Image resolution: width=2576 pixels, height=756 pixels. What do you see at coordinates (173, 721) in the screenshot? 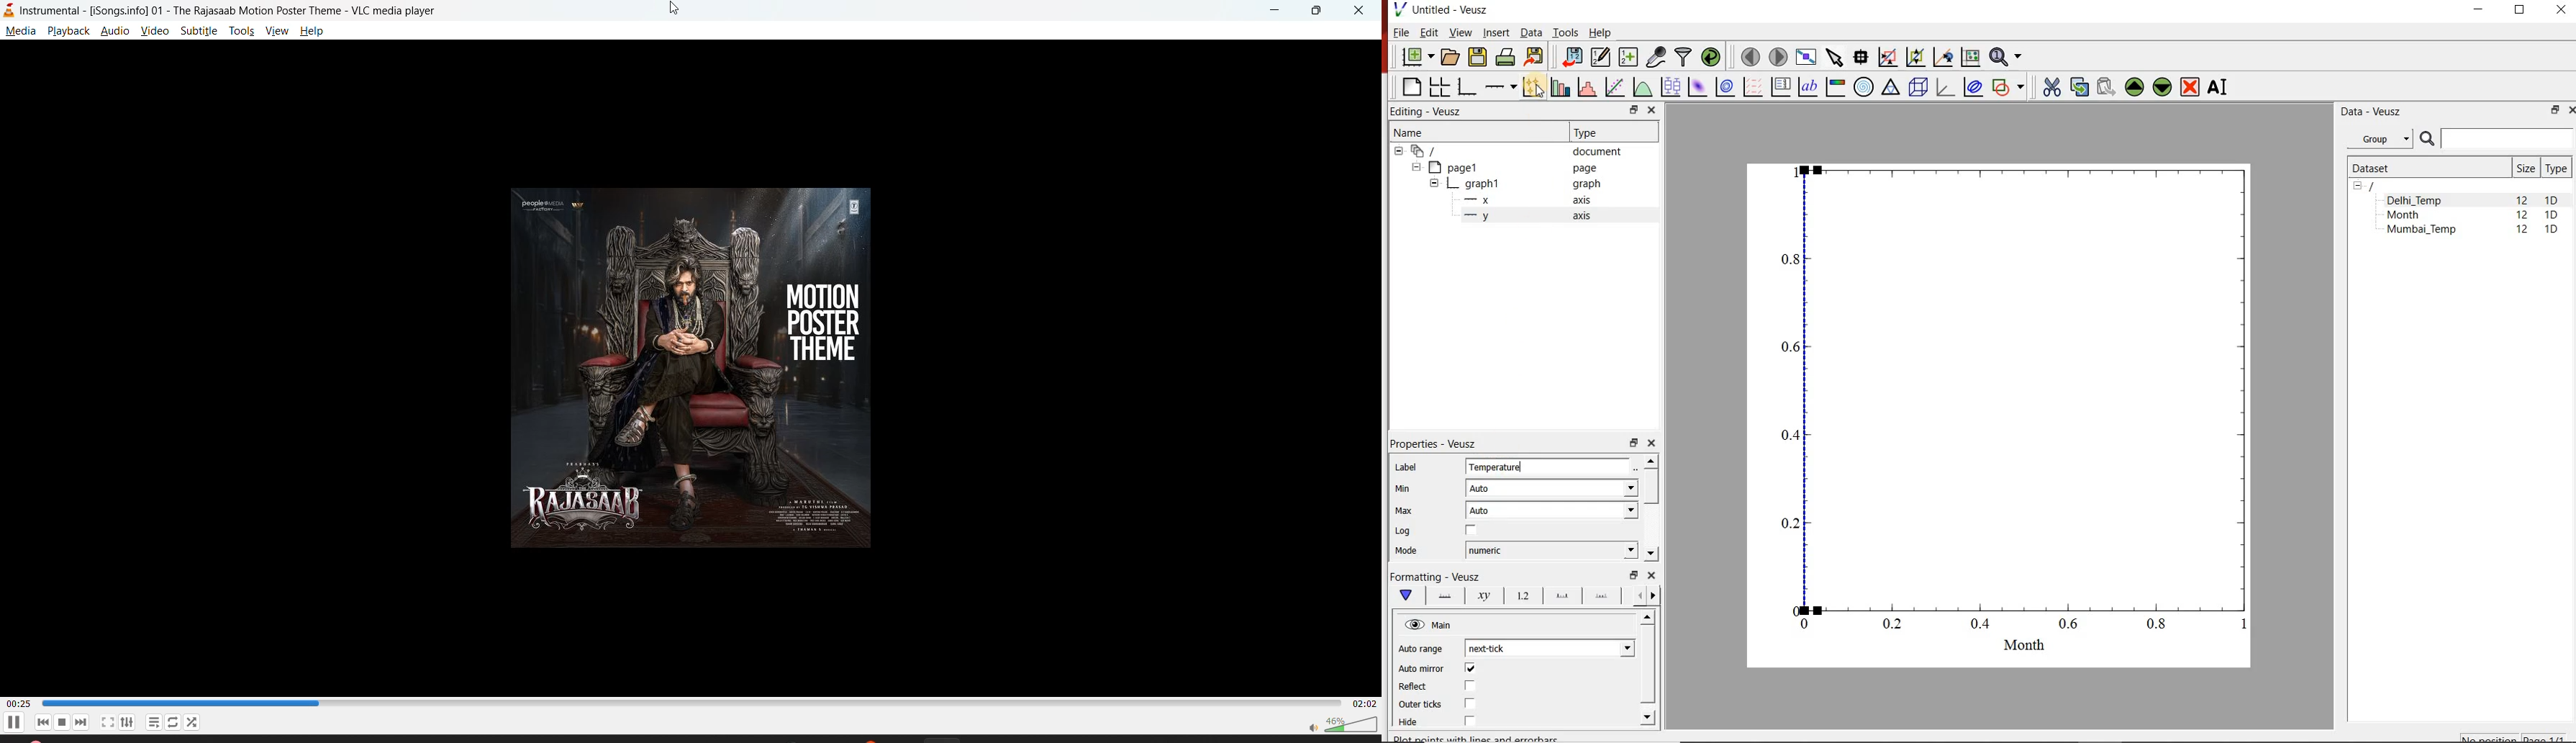
I see `loop` at bounding box center [173, 721].